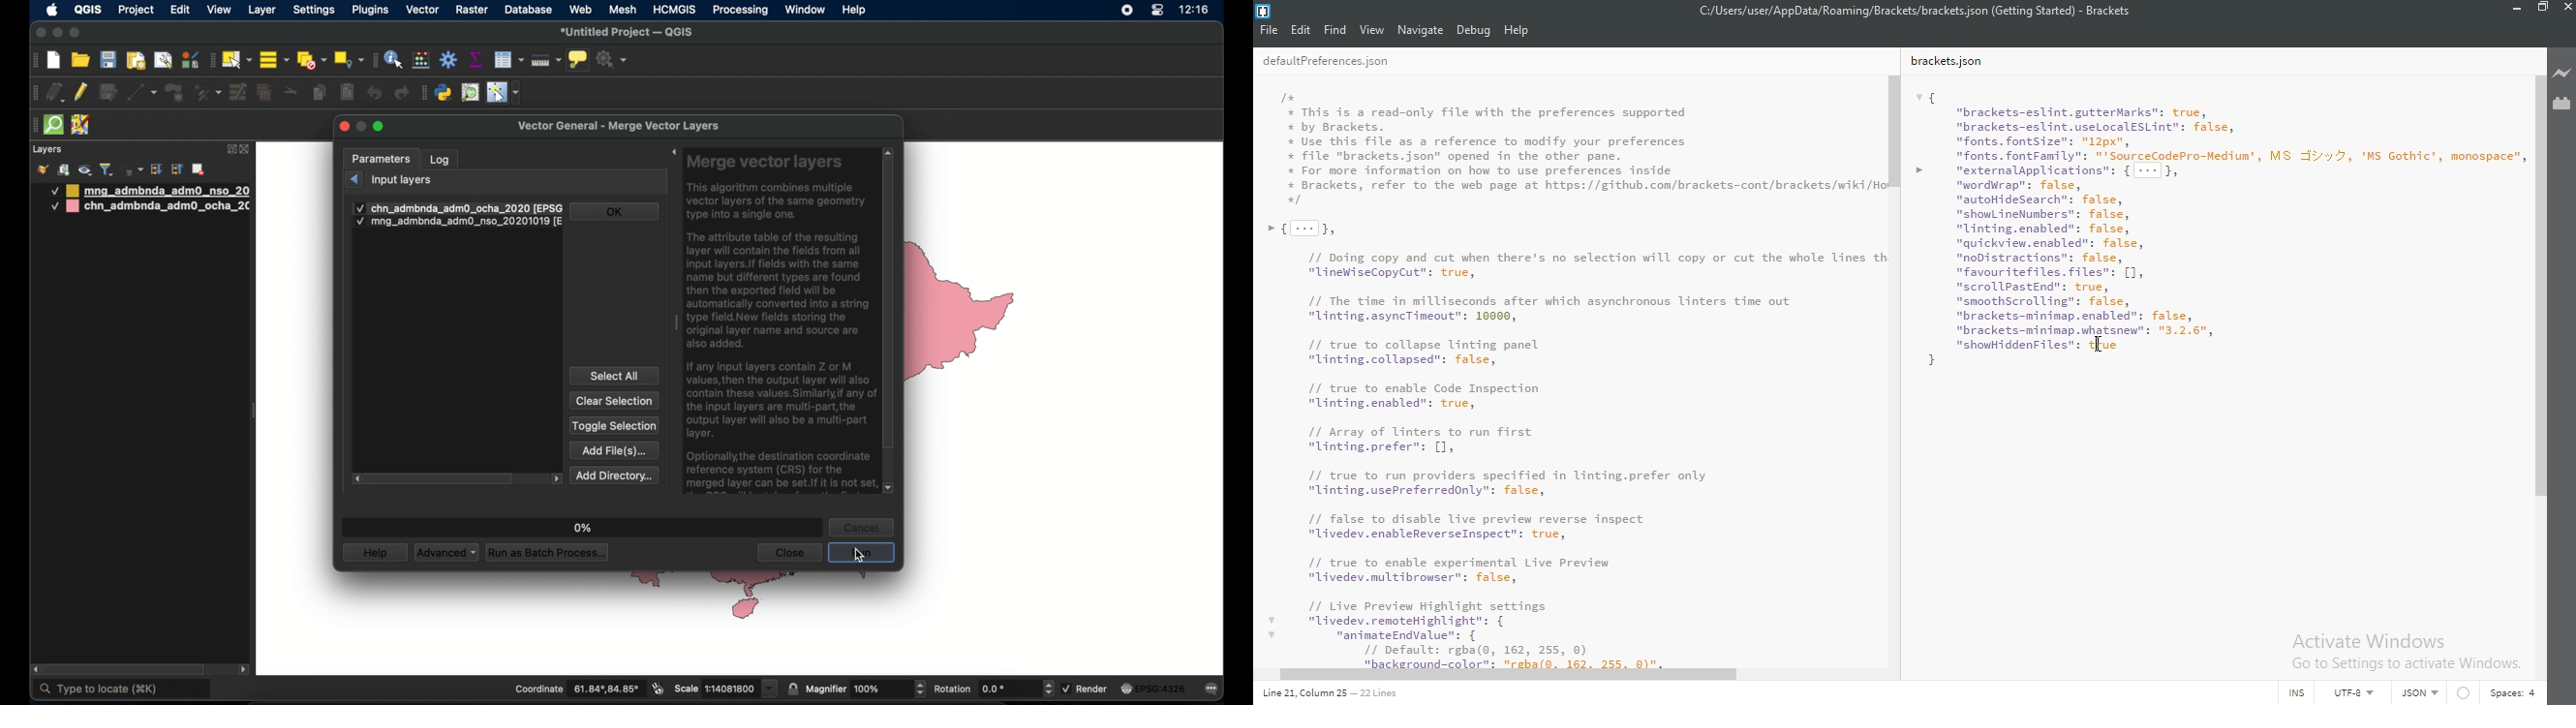 The image size is (2576, 728). What do you see at coordinates (373, 60) in the screenshot?
I see `attributes toolbar` at bounding box center [373, 60].